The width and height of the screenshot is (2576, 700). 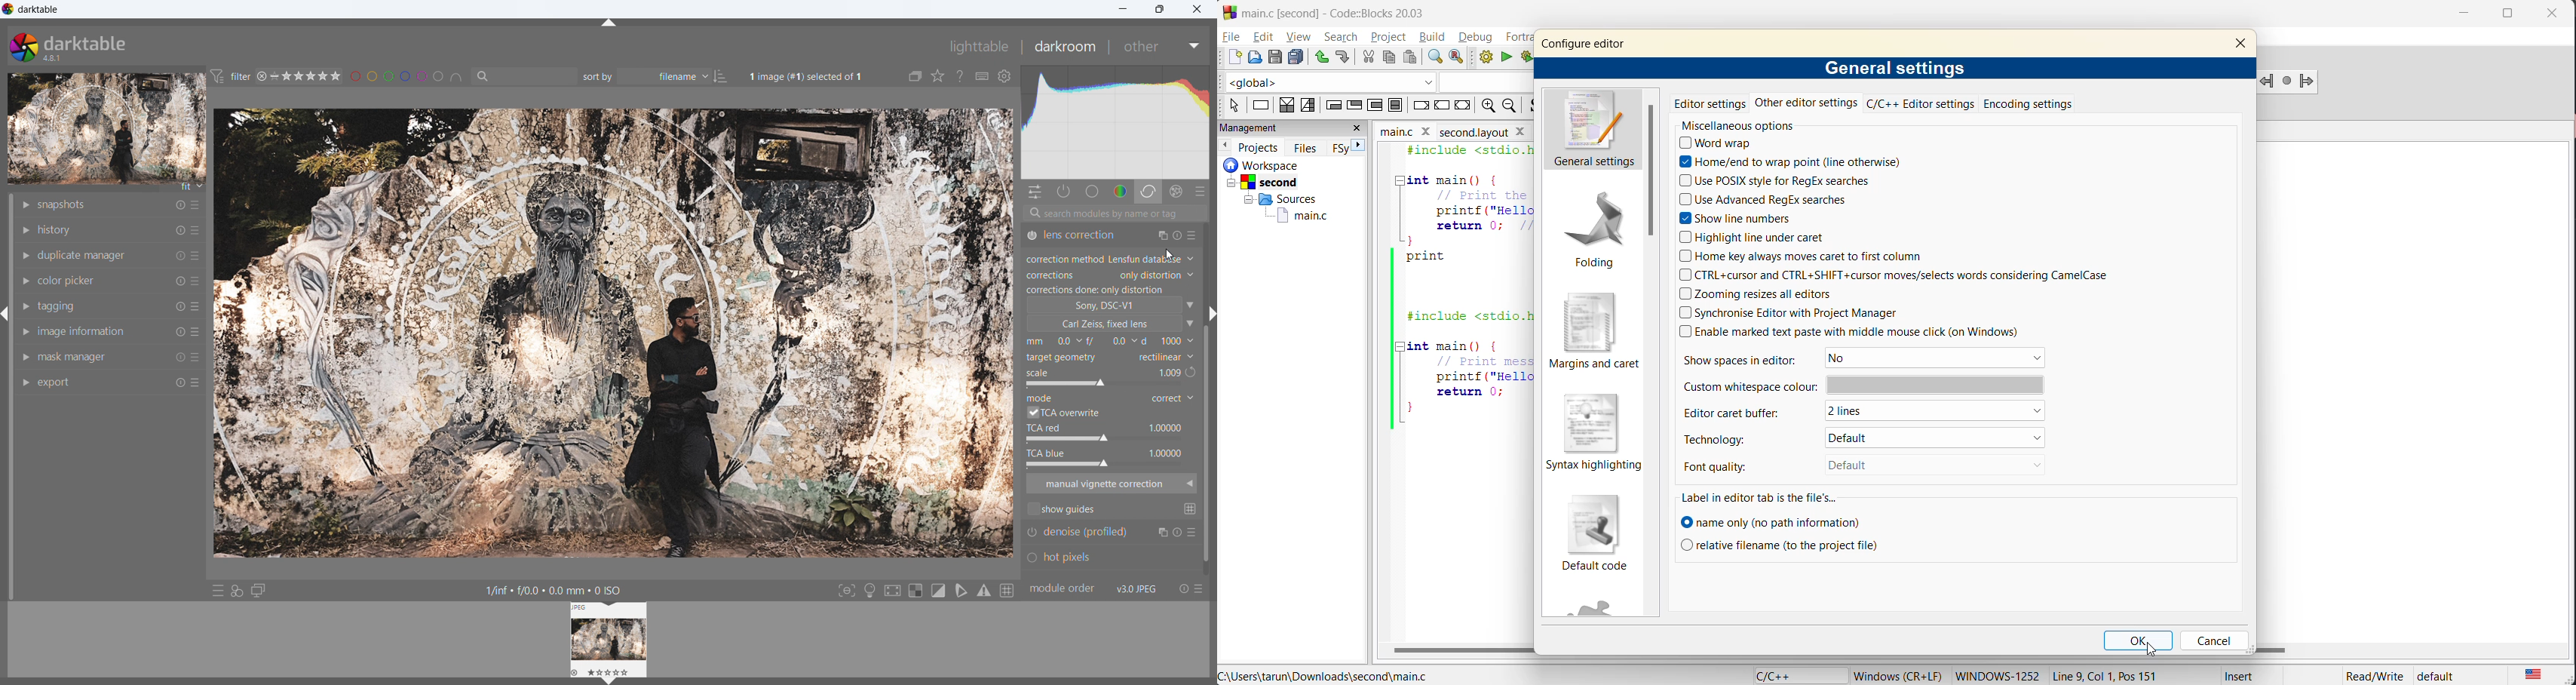 I want to click on tagging, so click(x=59, y=307).